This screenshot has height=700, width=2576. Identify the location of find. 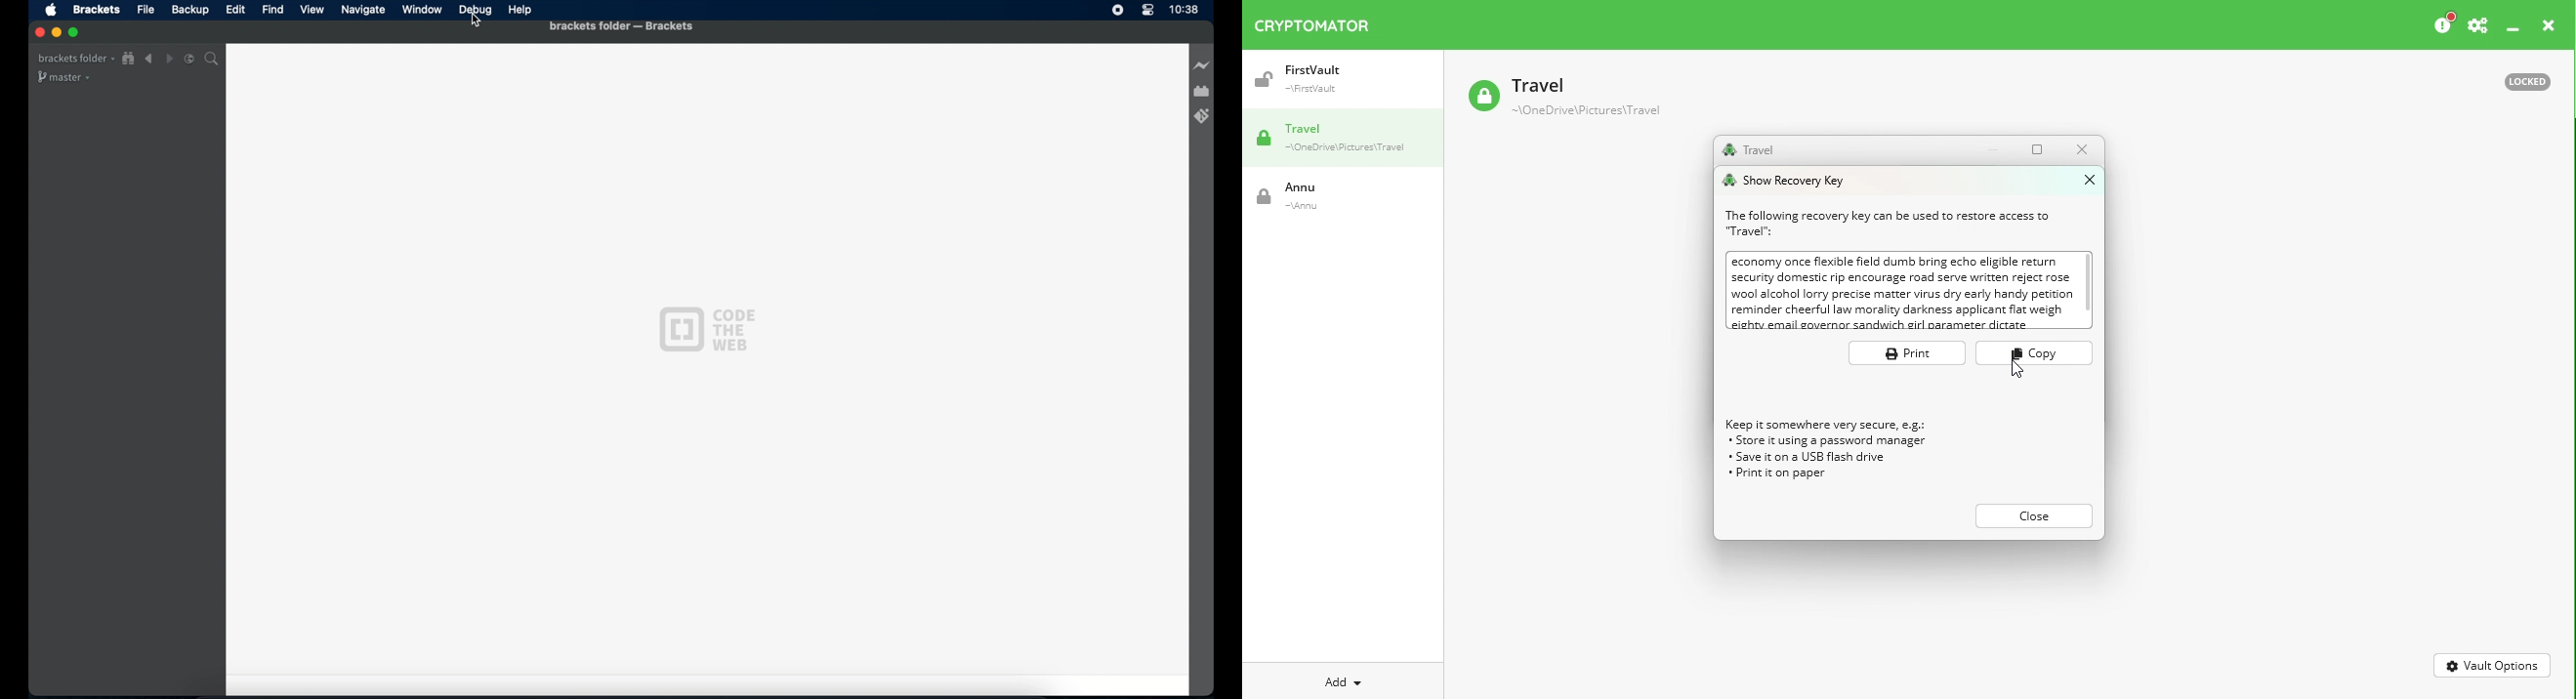
(273, 9).